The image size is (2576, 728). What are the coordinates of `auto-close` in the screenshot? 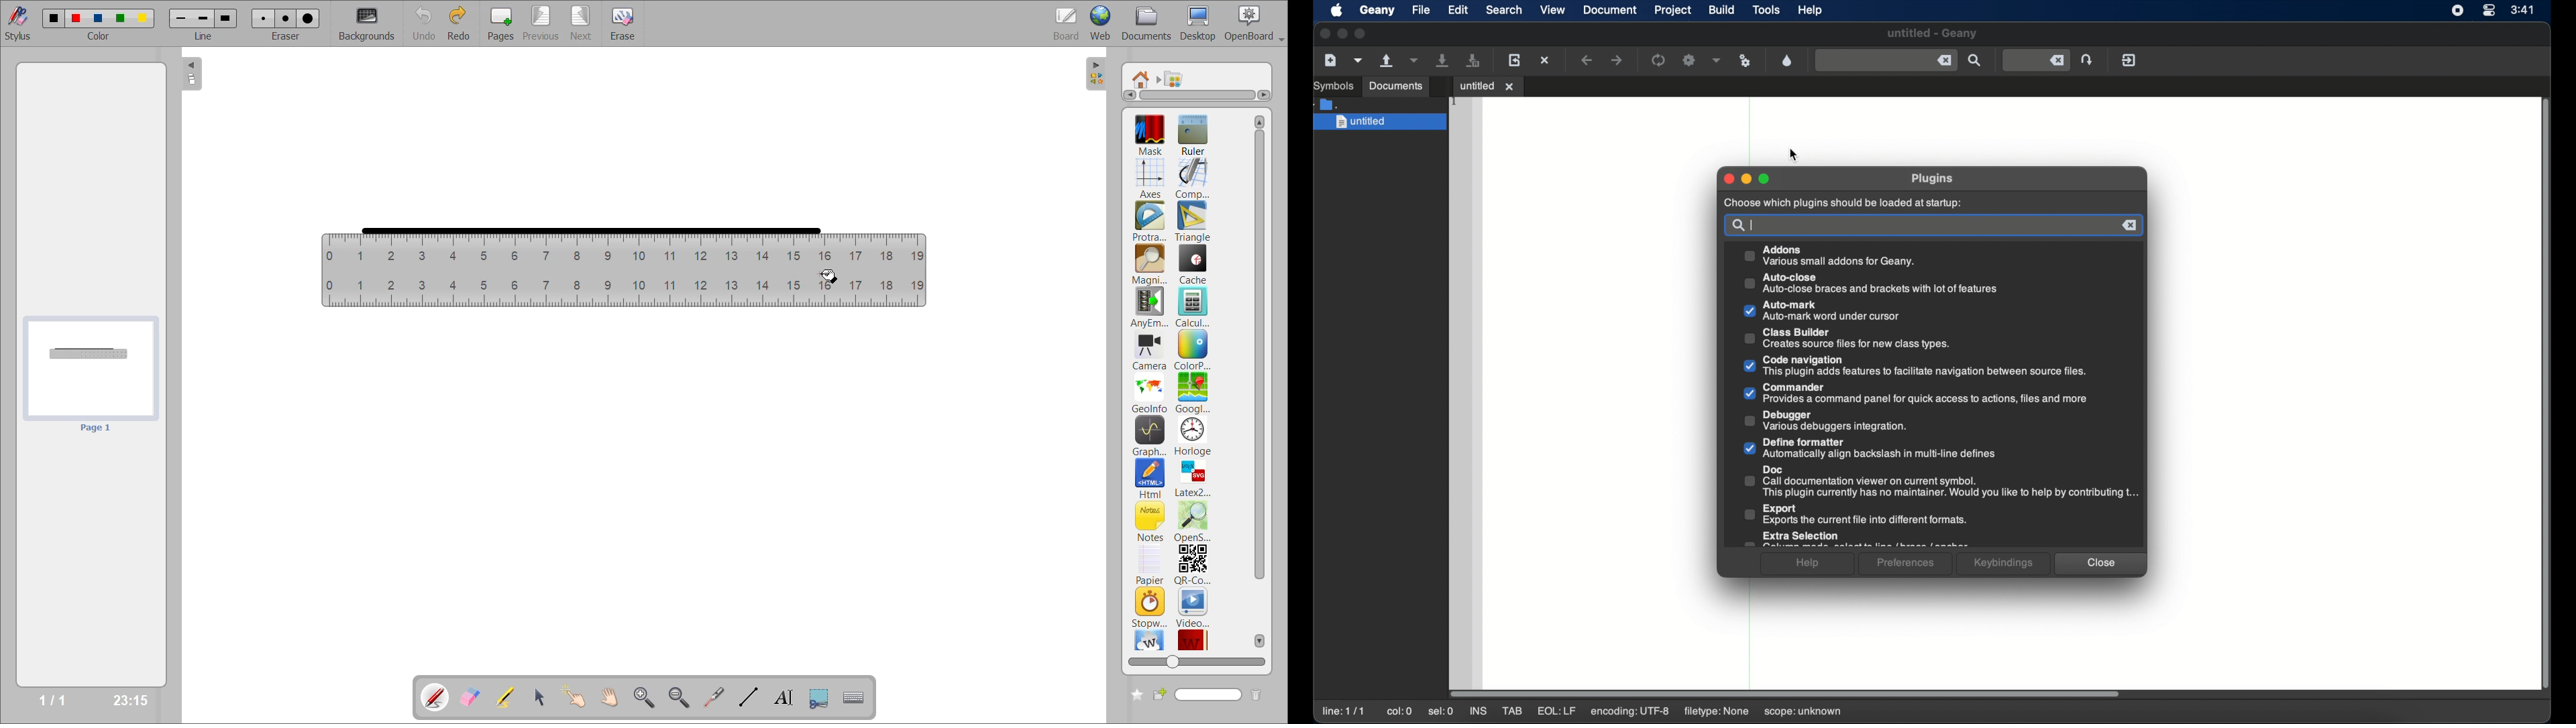 It's located at (1871, 283).